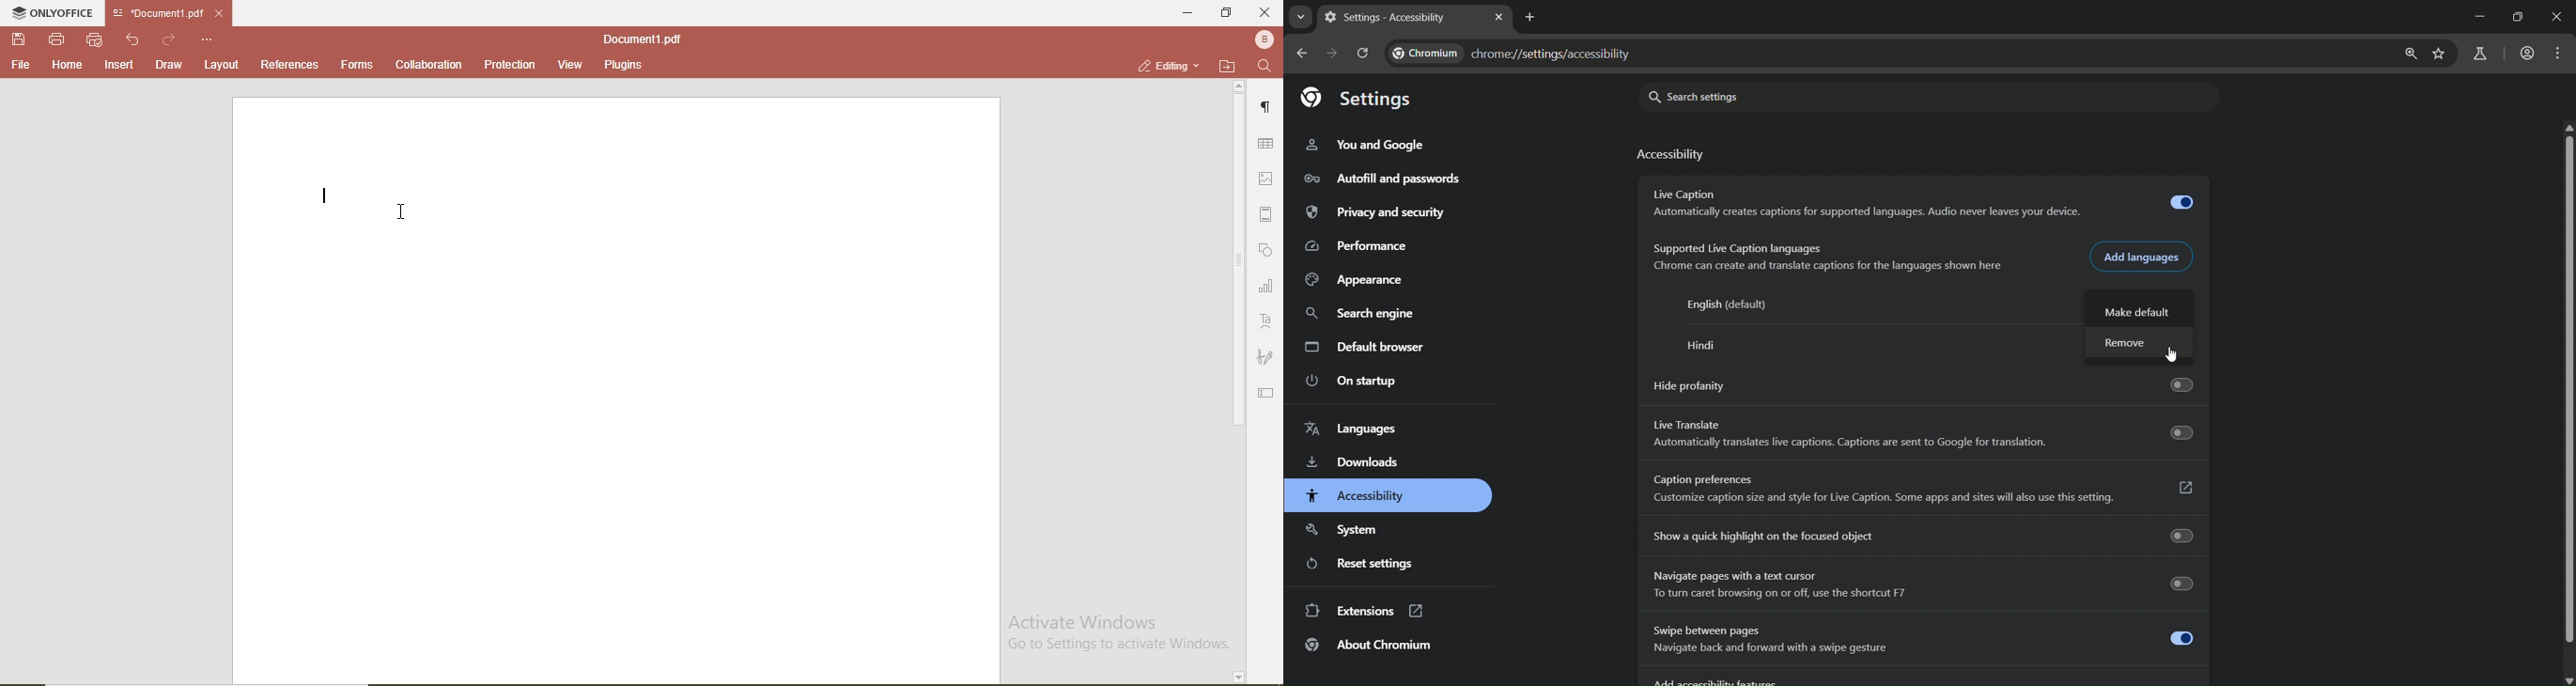 This screenshot has width=2576, height=700. I want to click on restore down, so click(2523, 15).